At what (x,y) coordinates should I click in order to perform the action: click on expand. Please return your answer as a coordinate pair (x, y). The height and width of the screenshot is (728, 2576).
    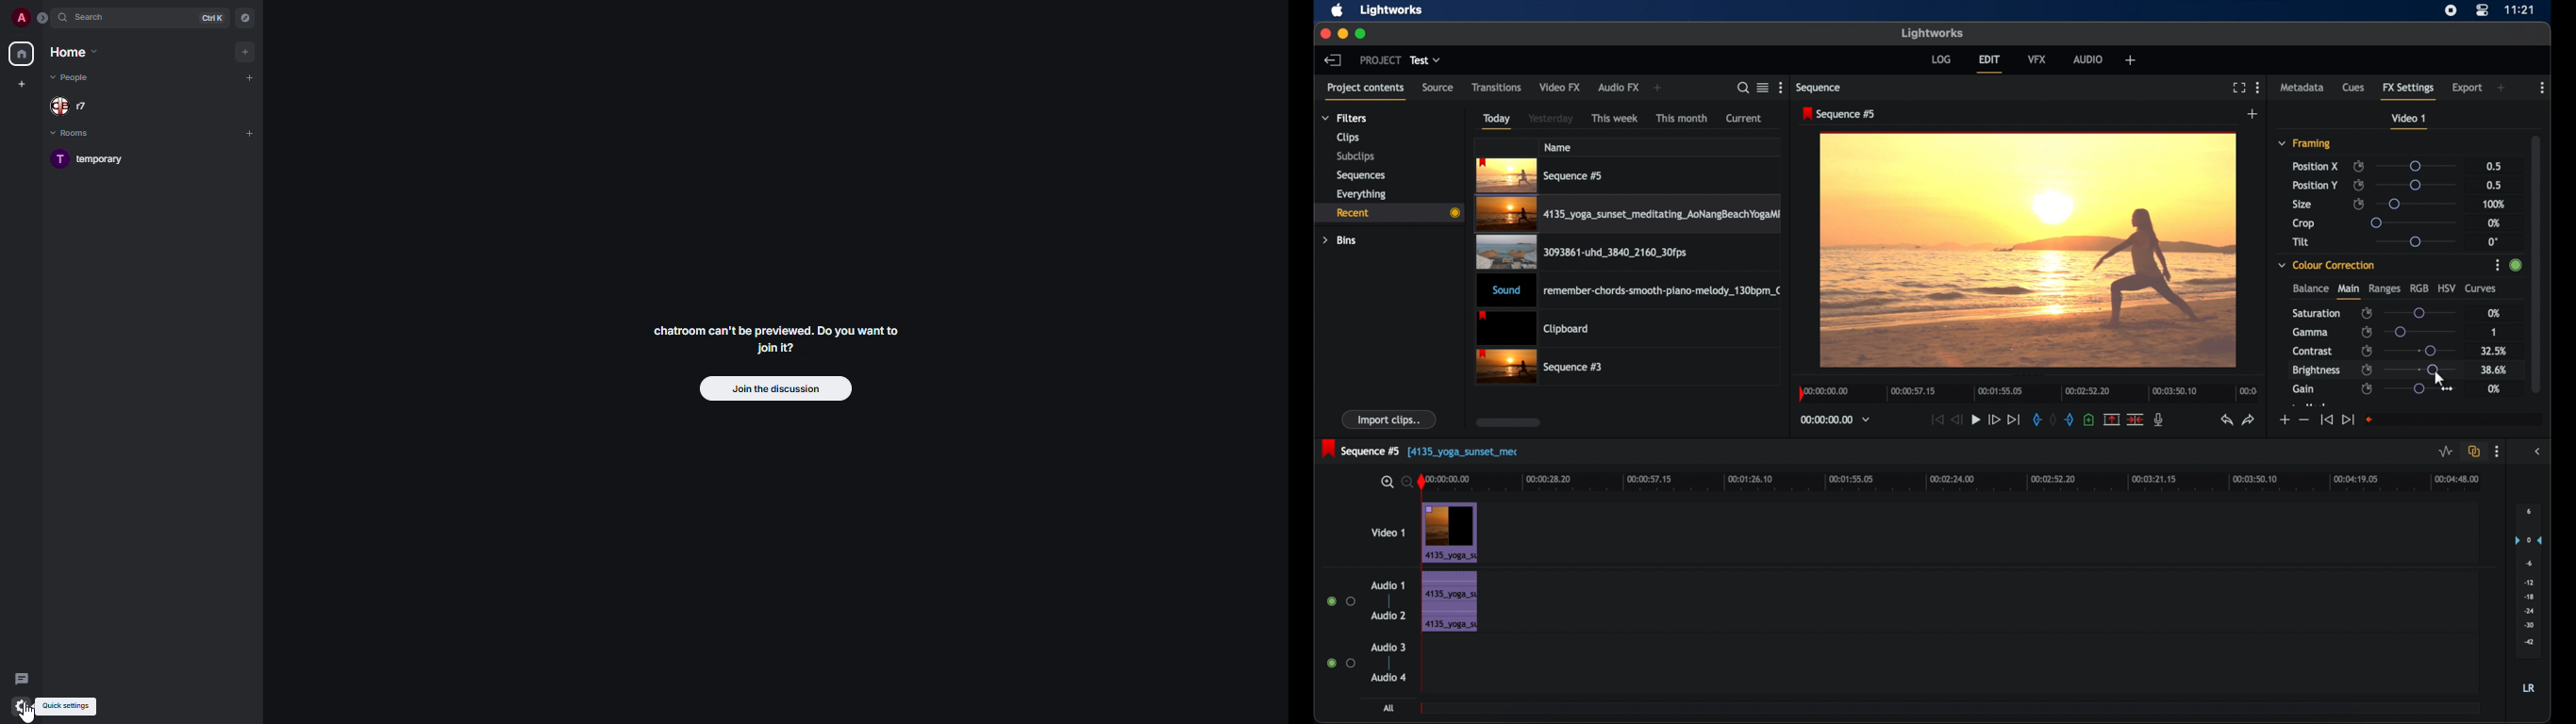
    Looking at the image, I should click on (42, 19).